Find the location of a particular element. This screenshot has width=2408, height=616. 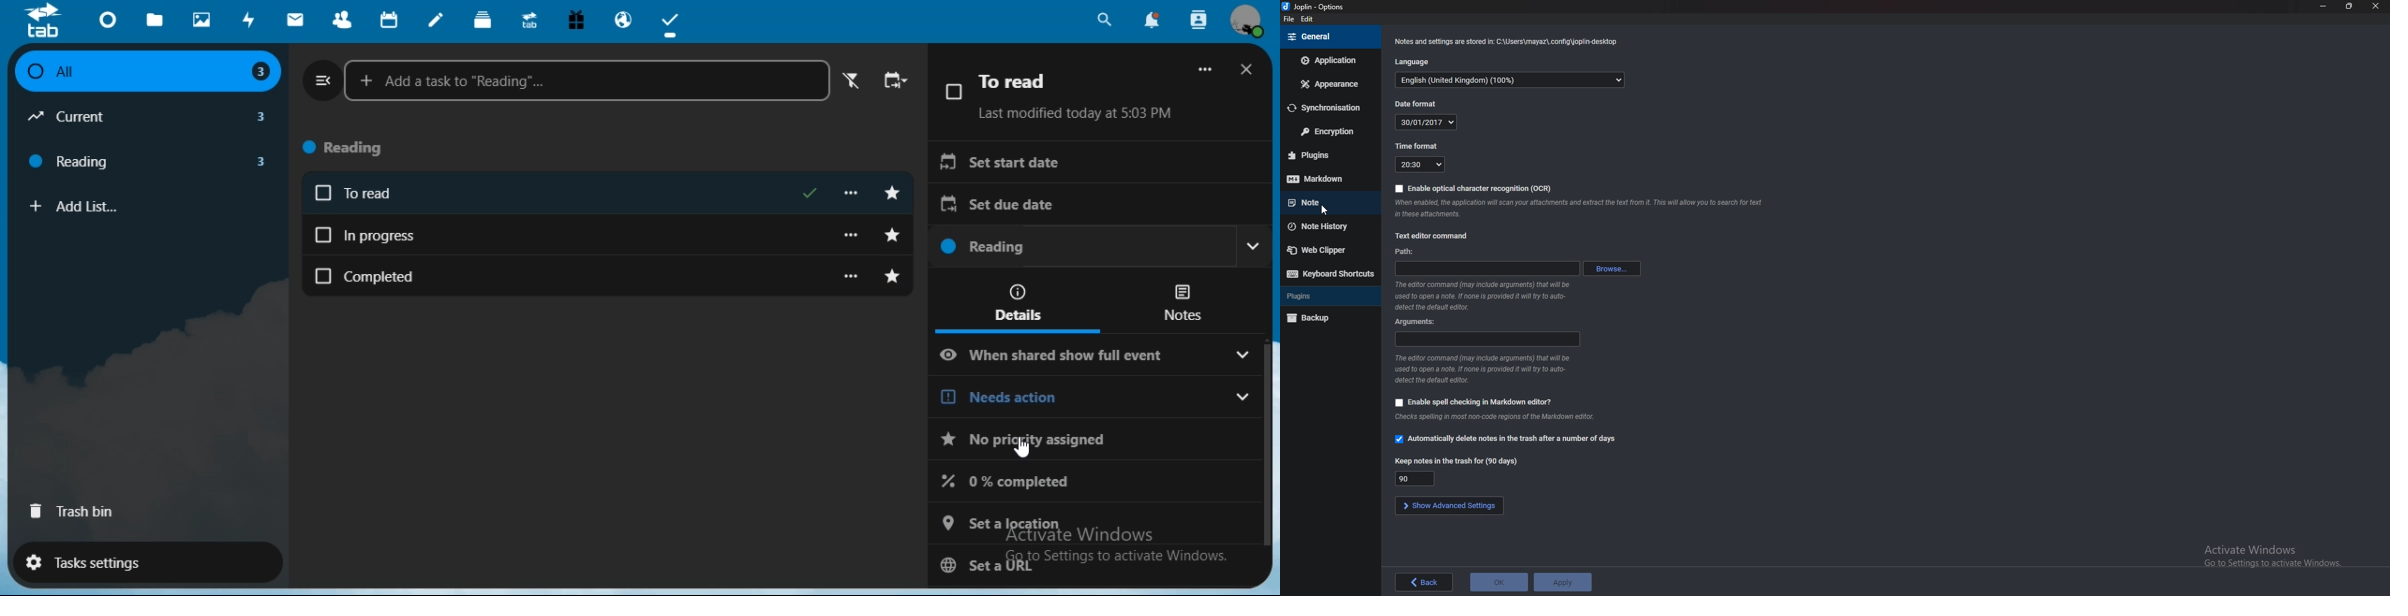

all  is located at coordinates (146, 72).